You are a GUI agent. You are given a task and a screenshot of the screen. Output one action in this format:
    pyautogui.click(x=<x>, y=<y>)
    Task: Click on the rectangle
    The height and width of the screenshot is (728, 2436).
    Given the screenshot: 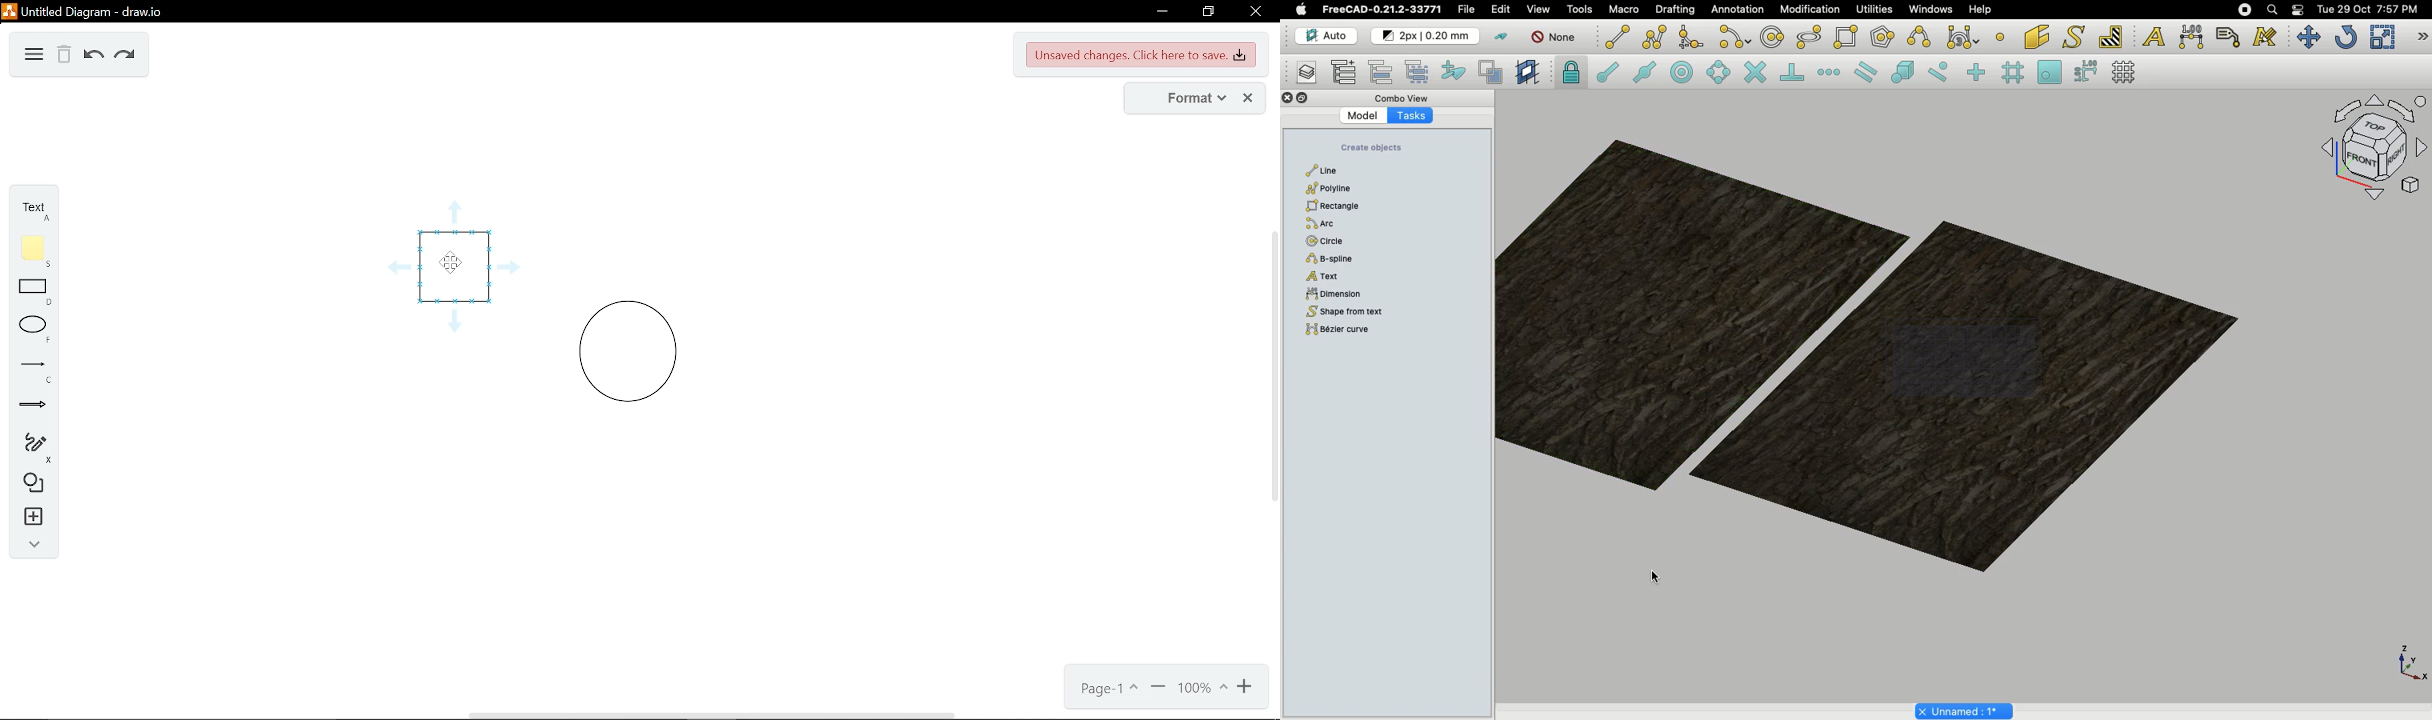 What is the action you would take?
    pyautogui.click(x=34, y=293)
    